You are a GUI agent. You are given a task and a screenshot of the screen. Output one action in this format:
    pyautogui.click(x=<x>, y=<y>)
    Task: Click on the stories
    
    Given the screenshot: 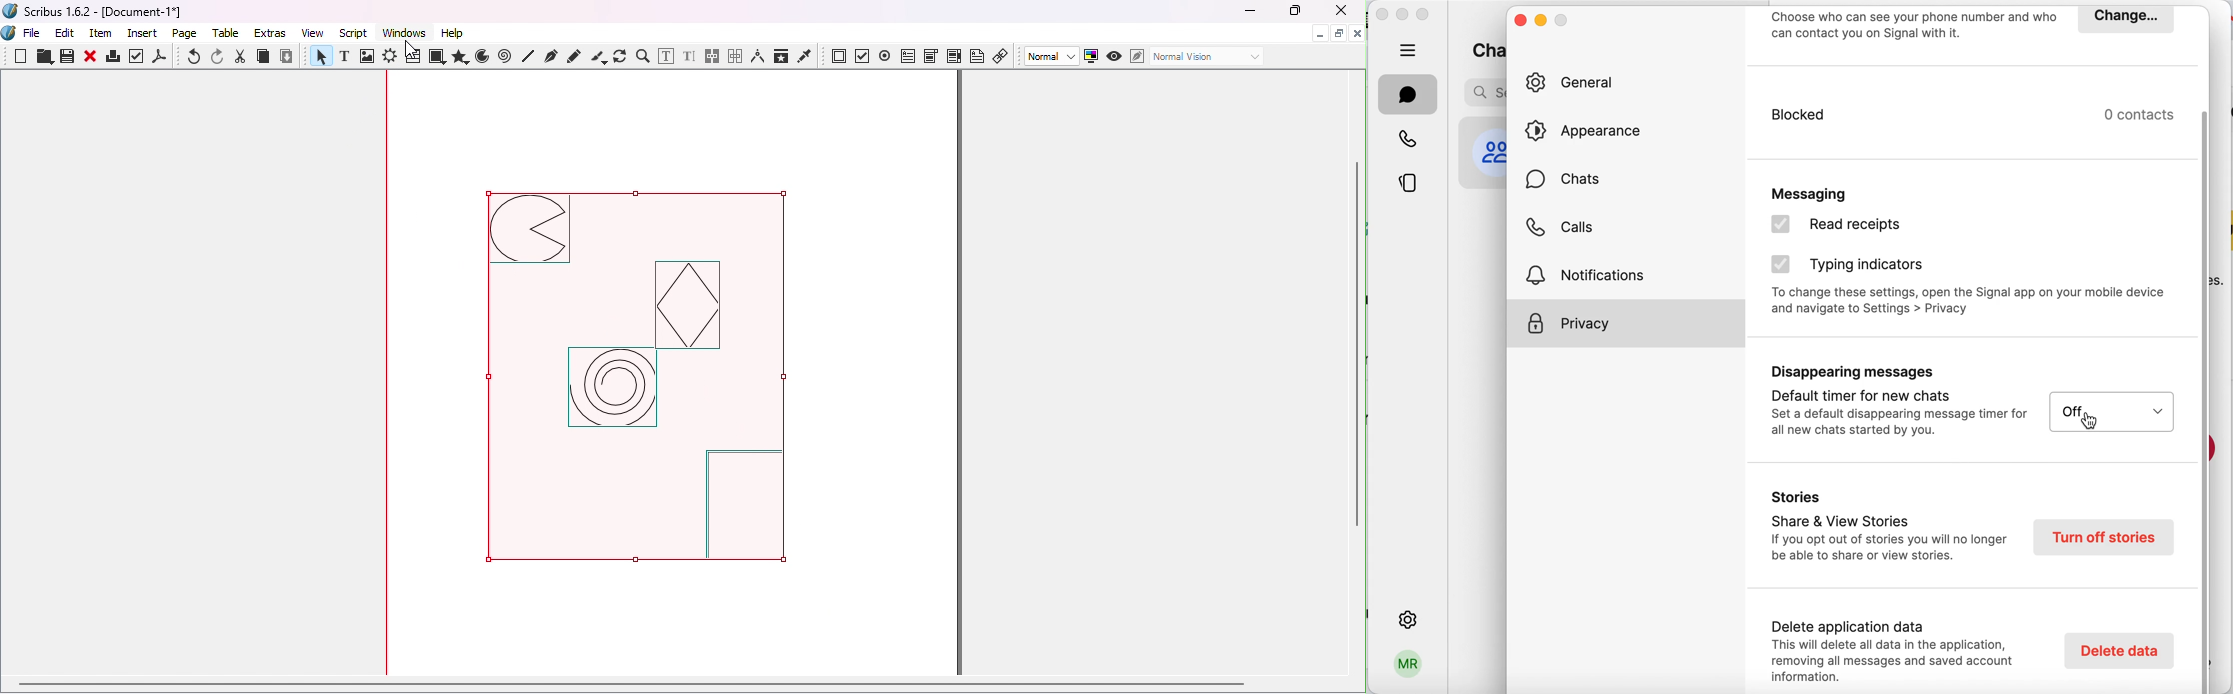 What is the action you would take?
    pyautogui.click(x=1409, y=185)
    